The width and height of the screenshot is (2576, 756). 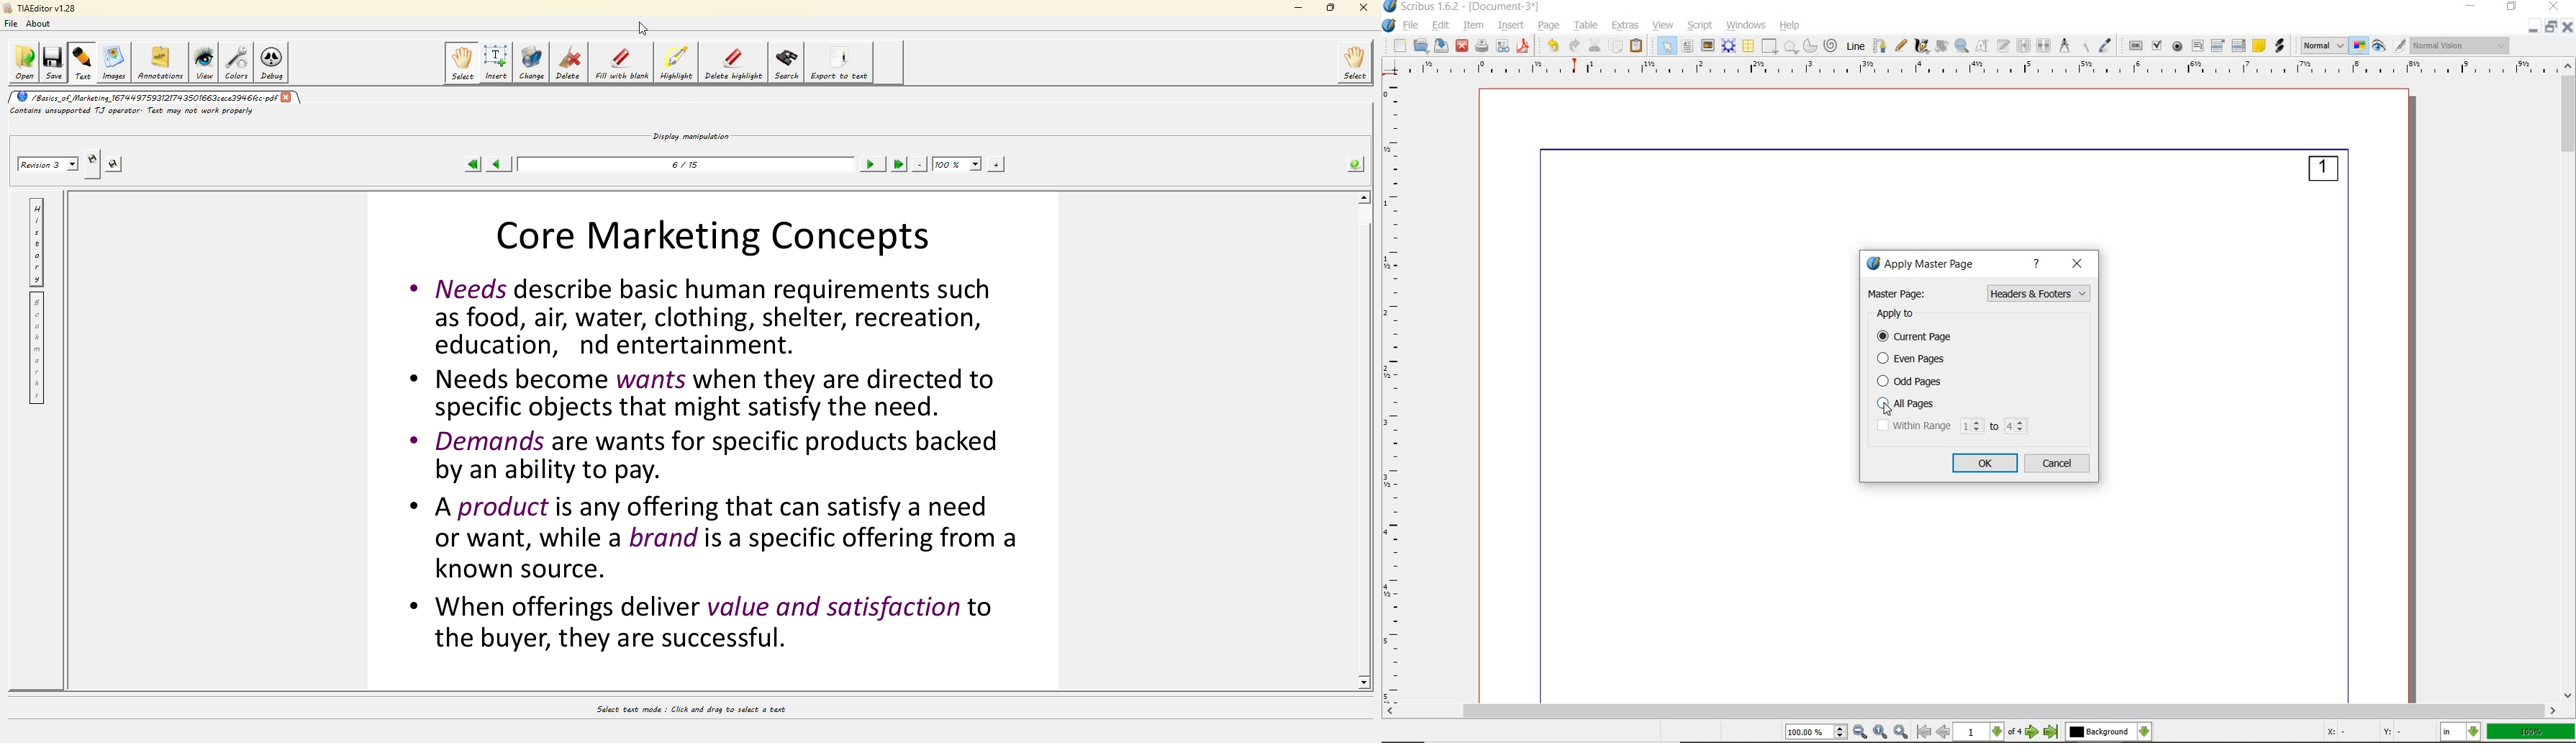 What do you see at coordinates (2219, 46) in the screenshot?
I see `pdf combo box` at bounding box center [2219, 46].